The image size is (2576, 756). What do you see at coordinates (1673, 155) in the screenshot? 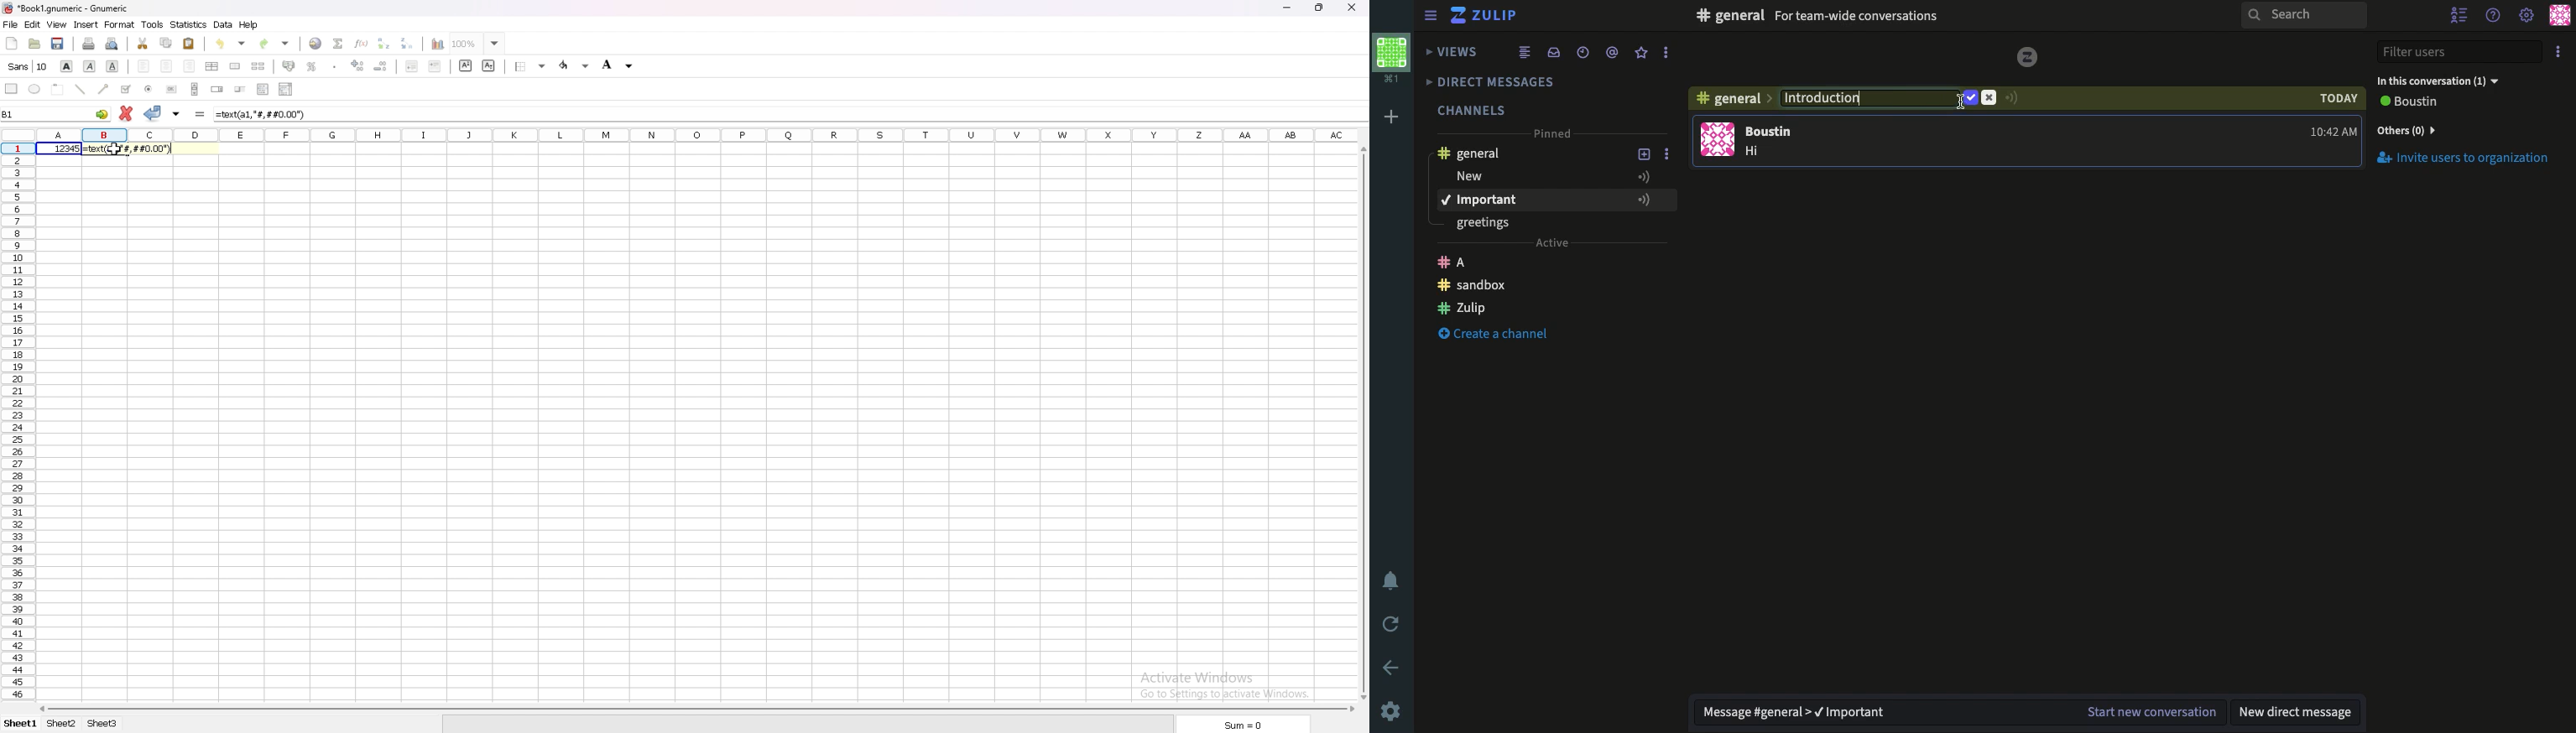
I see `More Options` at bounding box center [1673, 155].